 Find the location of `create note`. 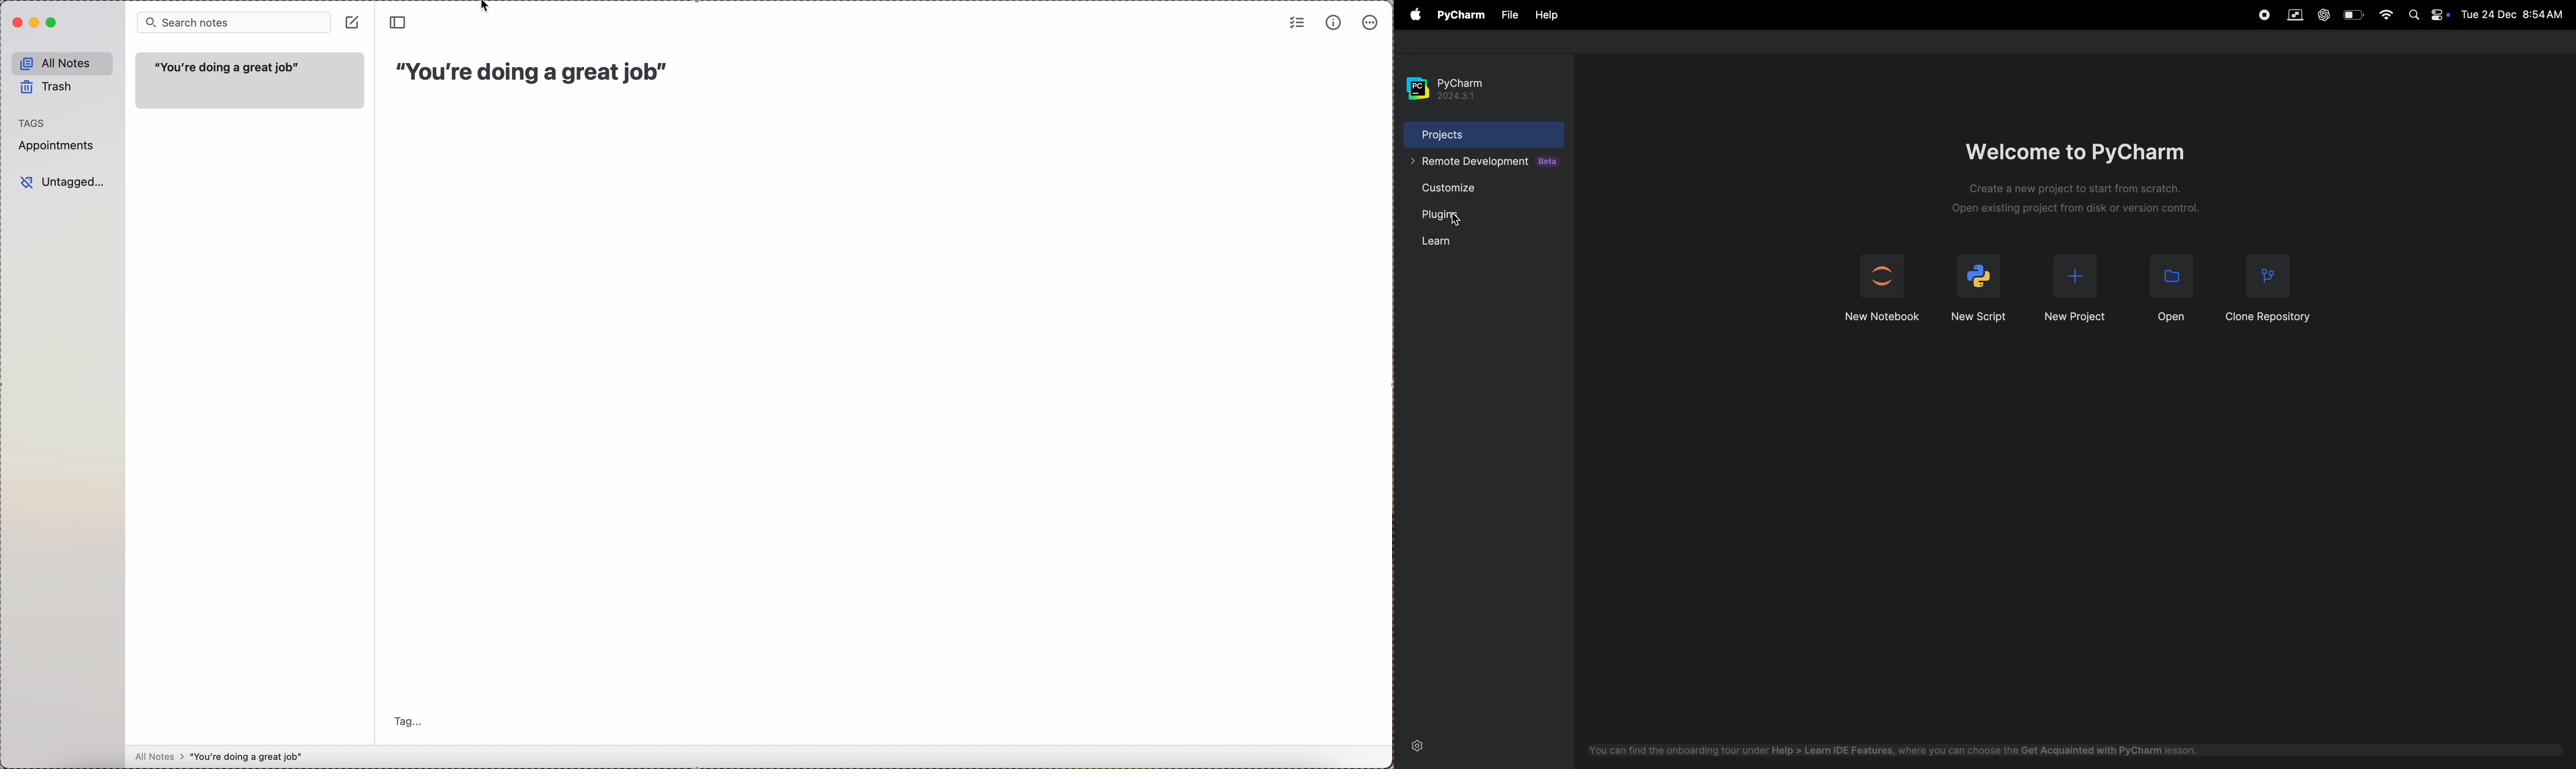

create note is located at coordinates (353, 22).